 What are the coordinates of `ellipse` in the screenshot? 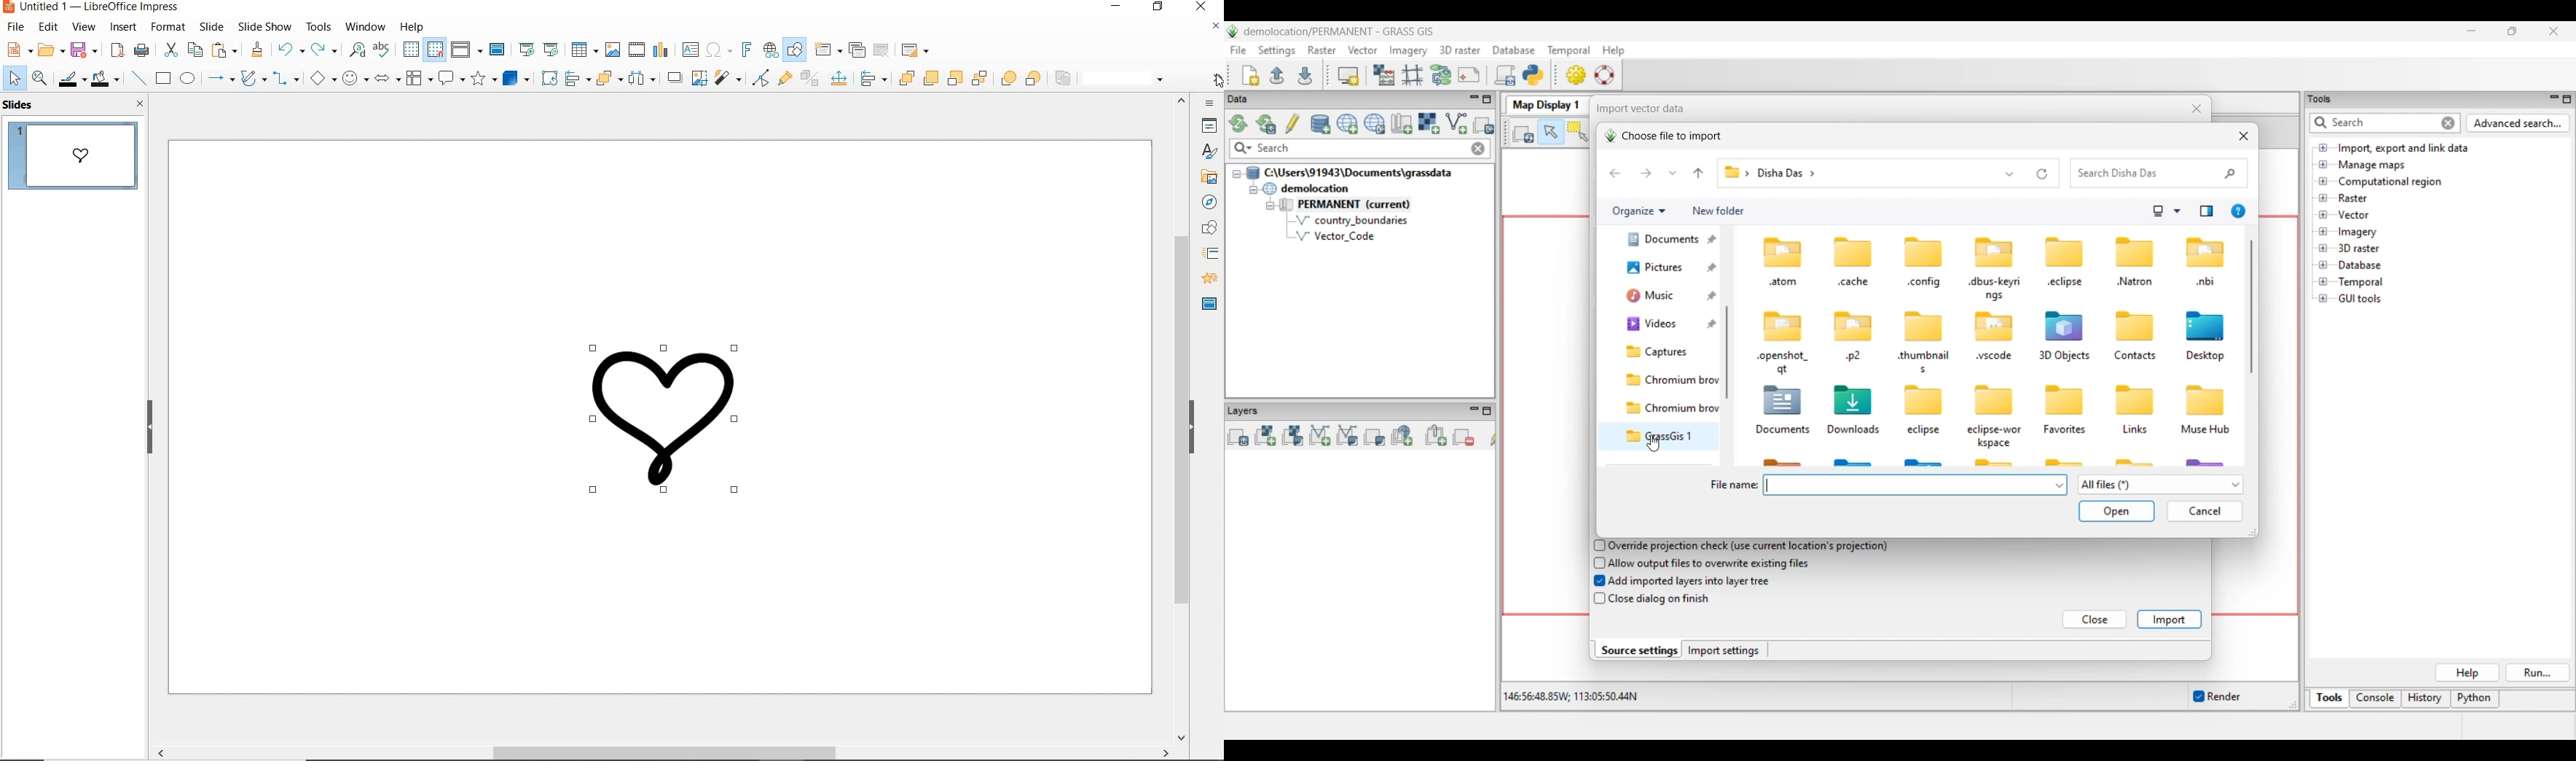 It's located at (189, 79).